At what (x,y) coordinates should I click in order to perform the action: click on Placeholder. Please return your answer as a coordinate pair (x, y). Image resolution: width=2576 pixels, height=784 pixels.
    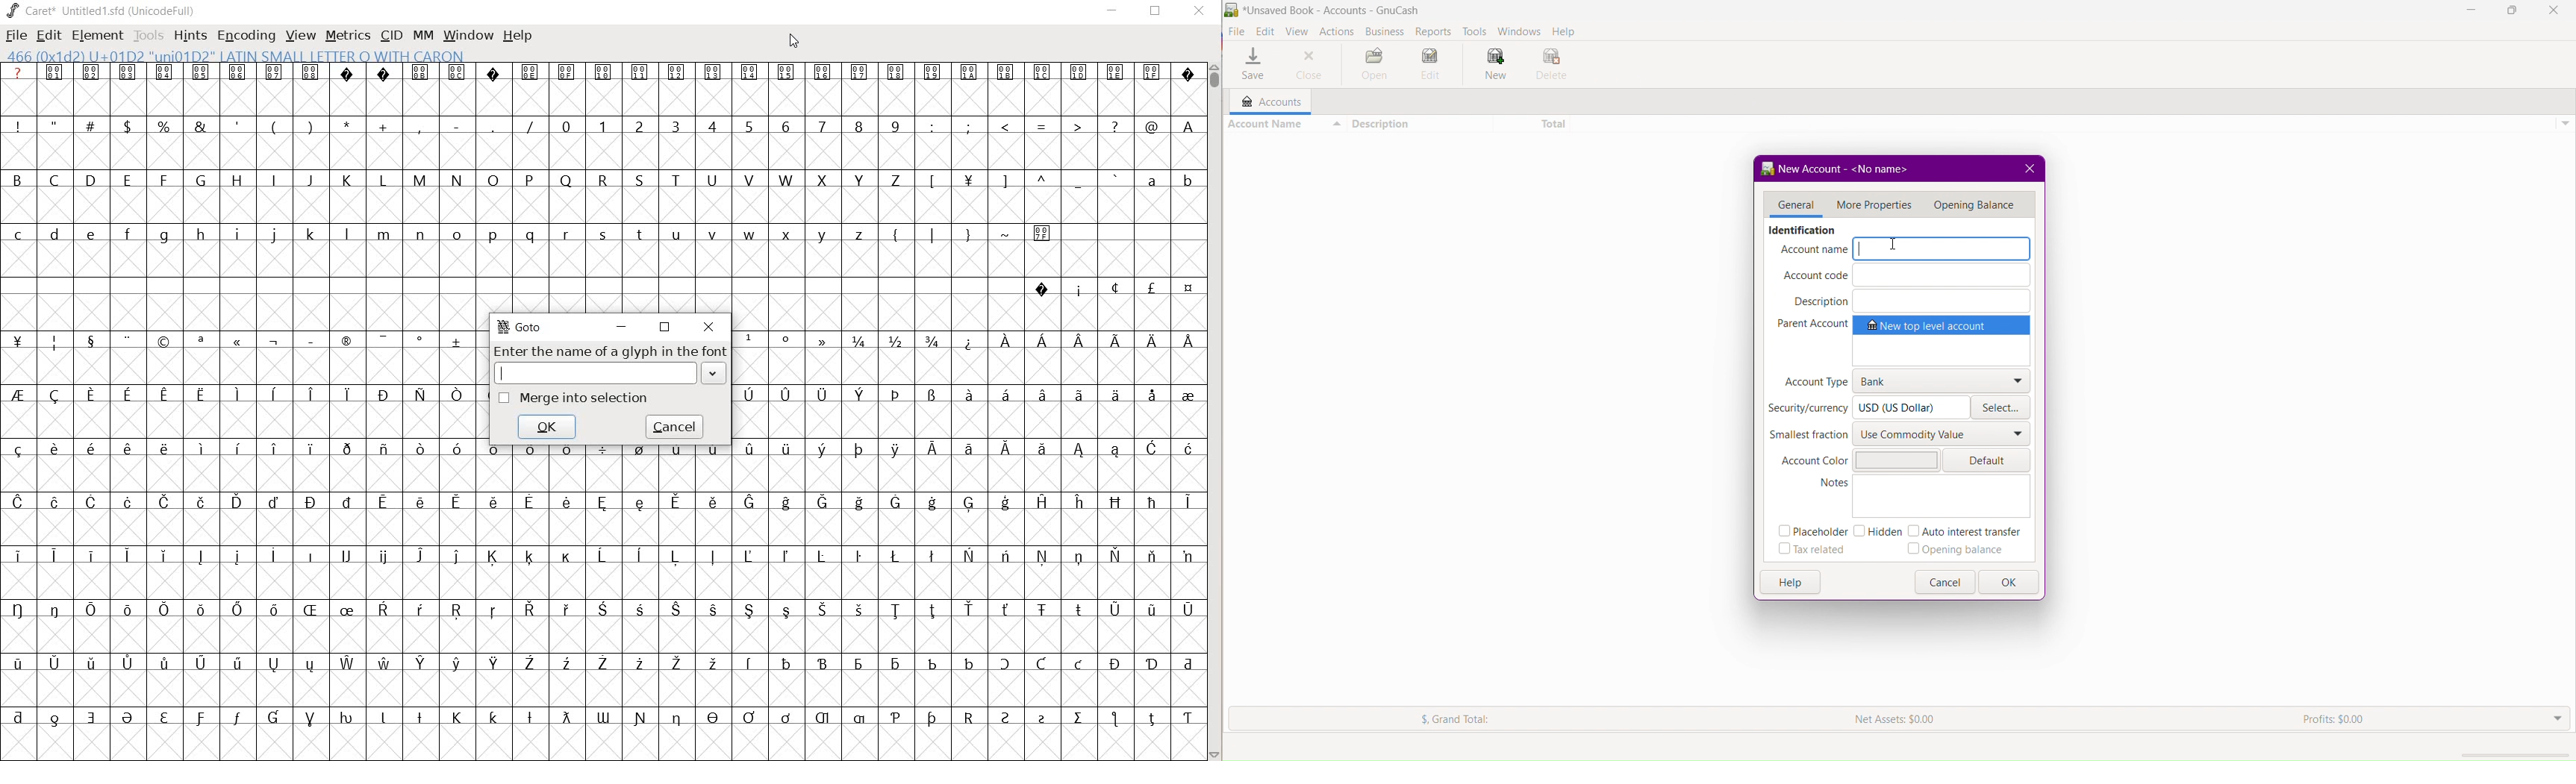
    Looking at the image, I should click on (1810, 533).